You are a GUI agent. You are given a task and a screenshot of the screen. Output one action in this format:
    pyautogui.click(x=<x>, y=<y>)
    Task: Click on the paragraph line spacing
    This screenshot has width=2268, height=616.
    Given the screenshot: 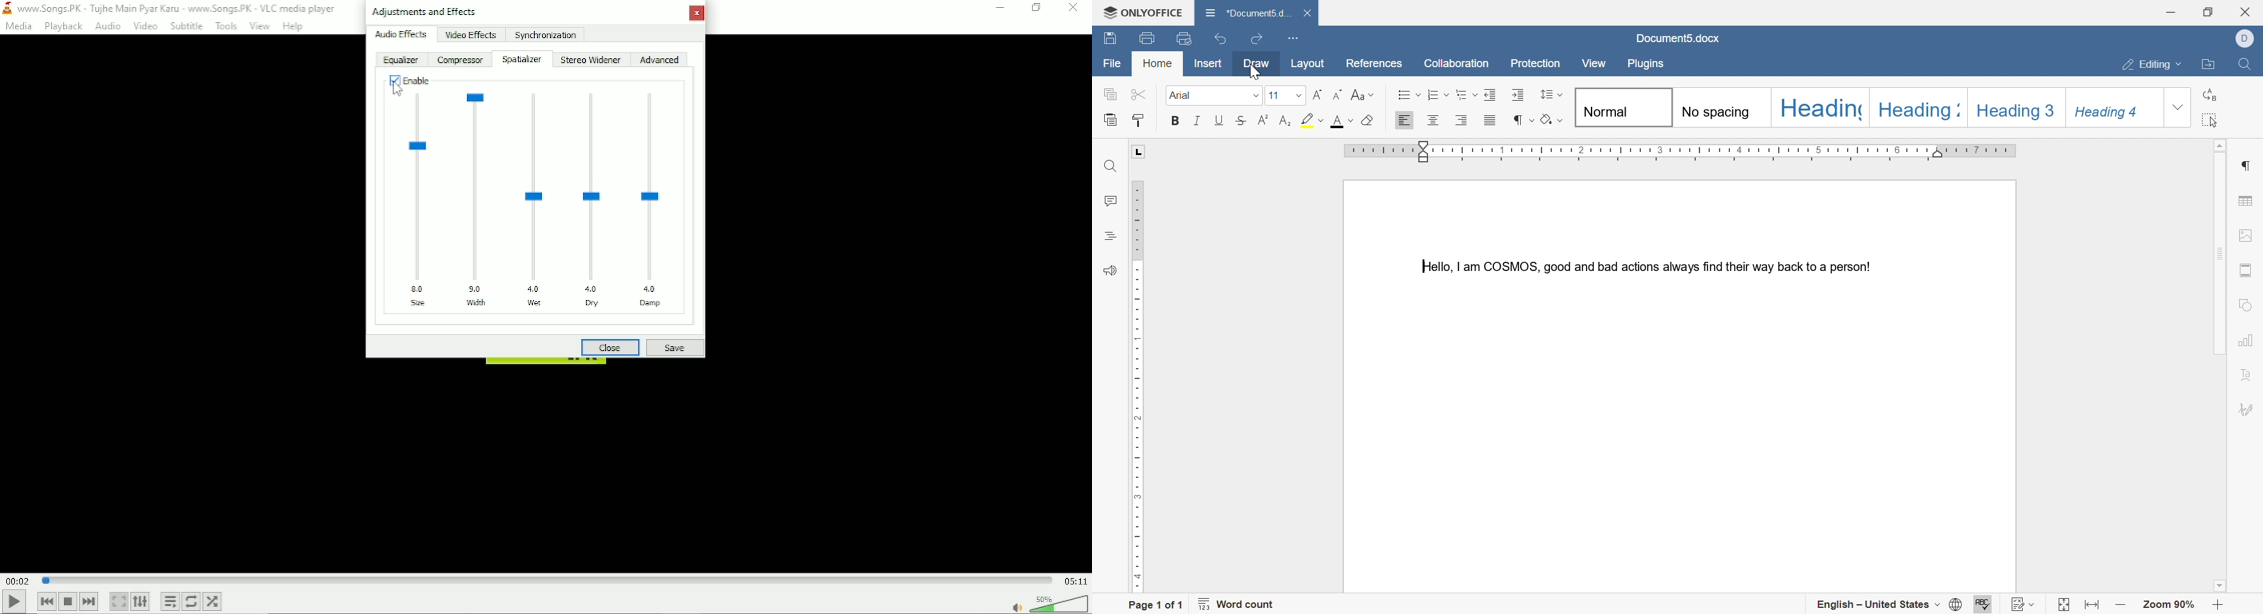 What is the action you would take?
    pyautogui.click(x=1553, y=96)
    